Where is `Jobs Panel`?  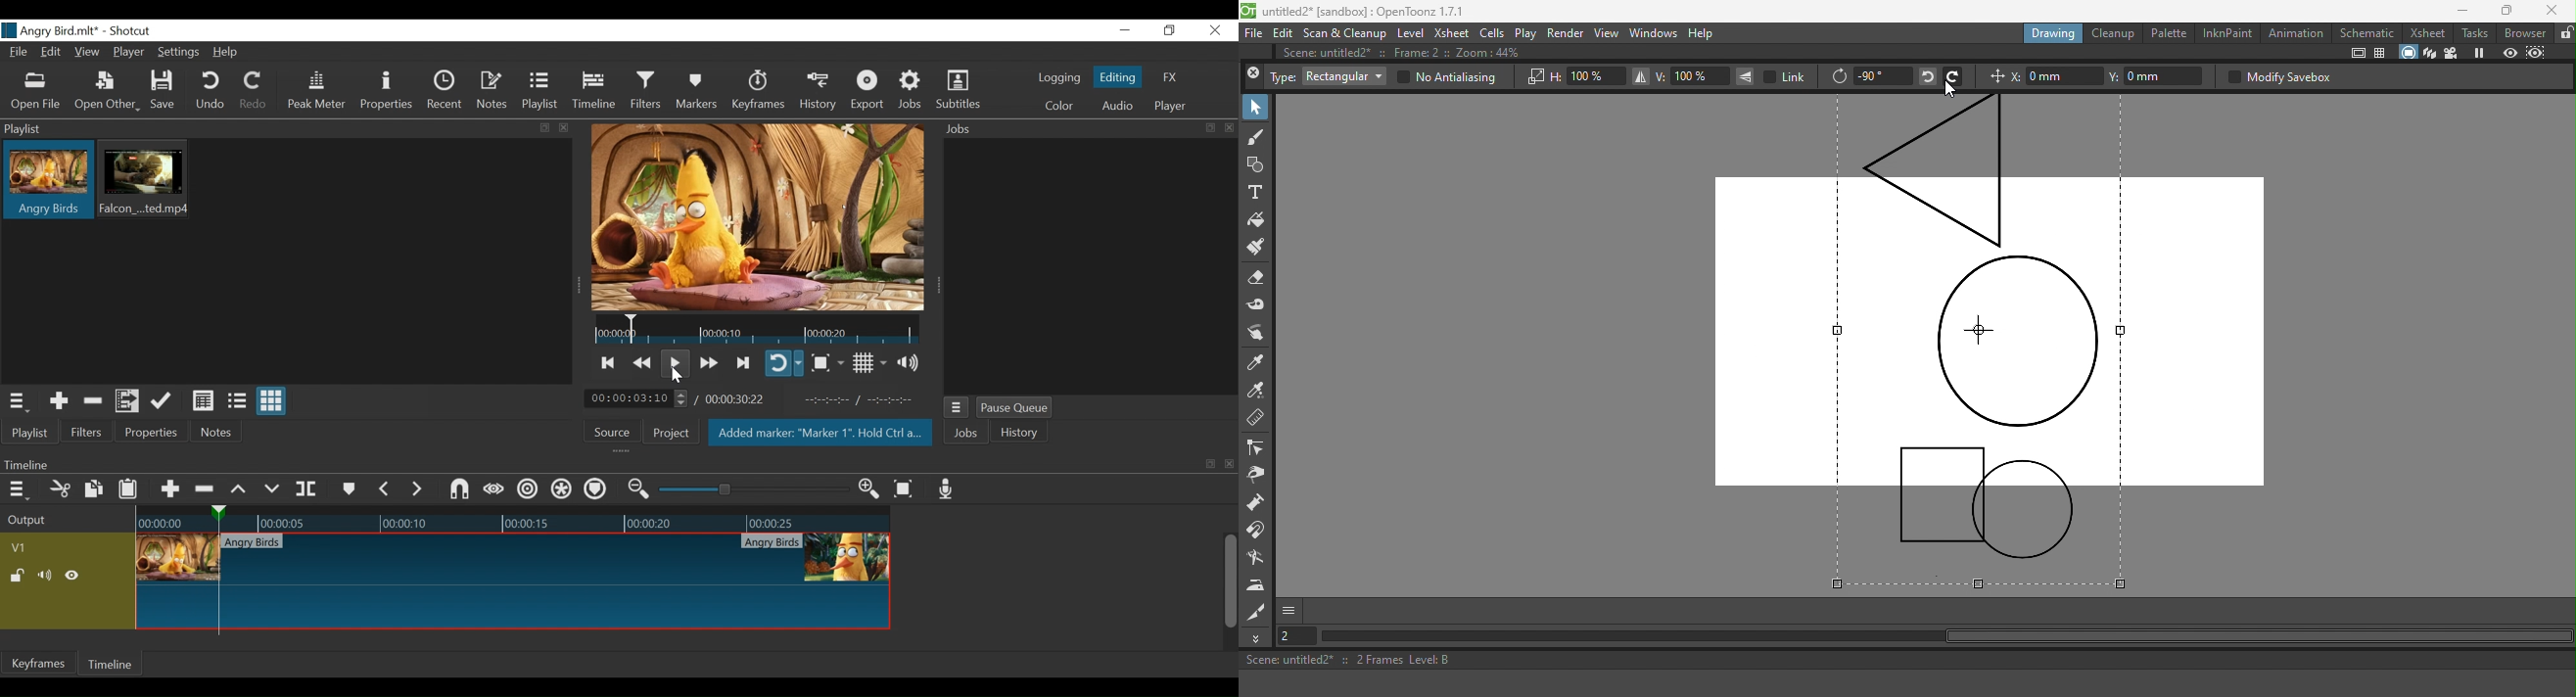
Jobs Panel is located at coordinates (1090, 267).